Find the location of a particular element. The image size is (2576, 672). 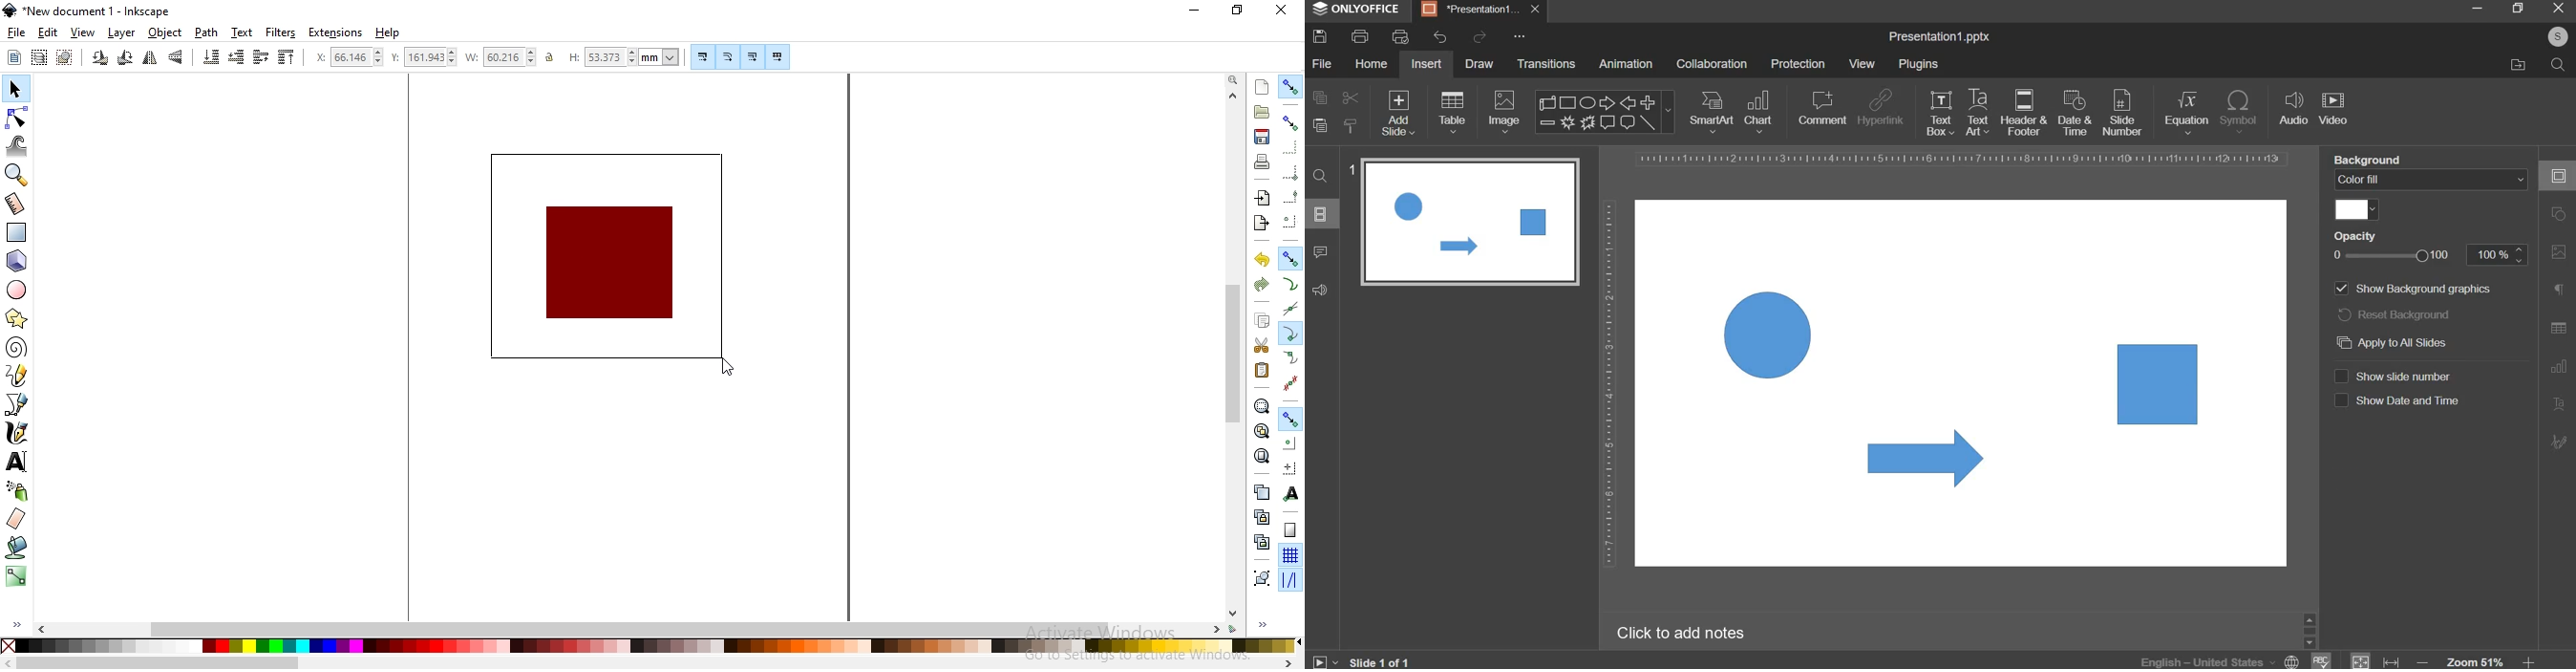

circle is located at coordinates (1767, 335).